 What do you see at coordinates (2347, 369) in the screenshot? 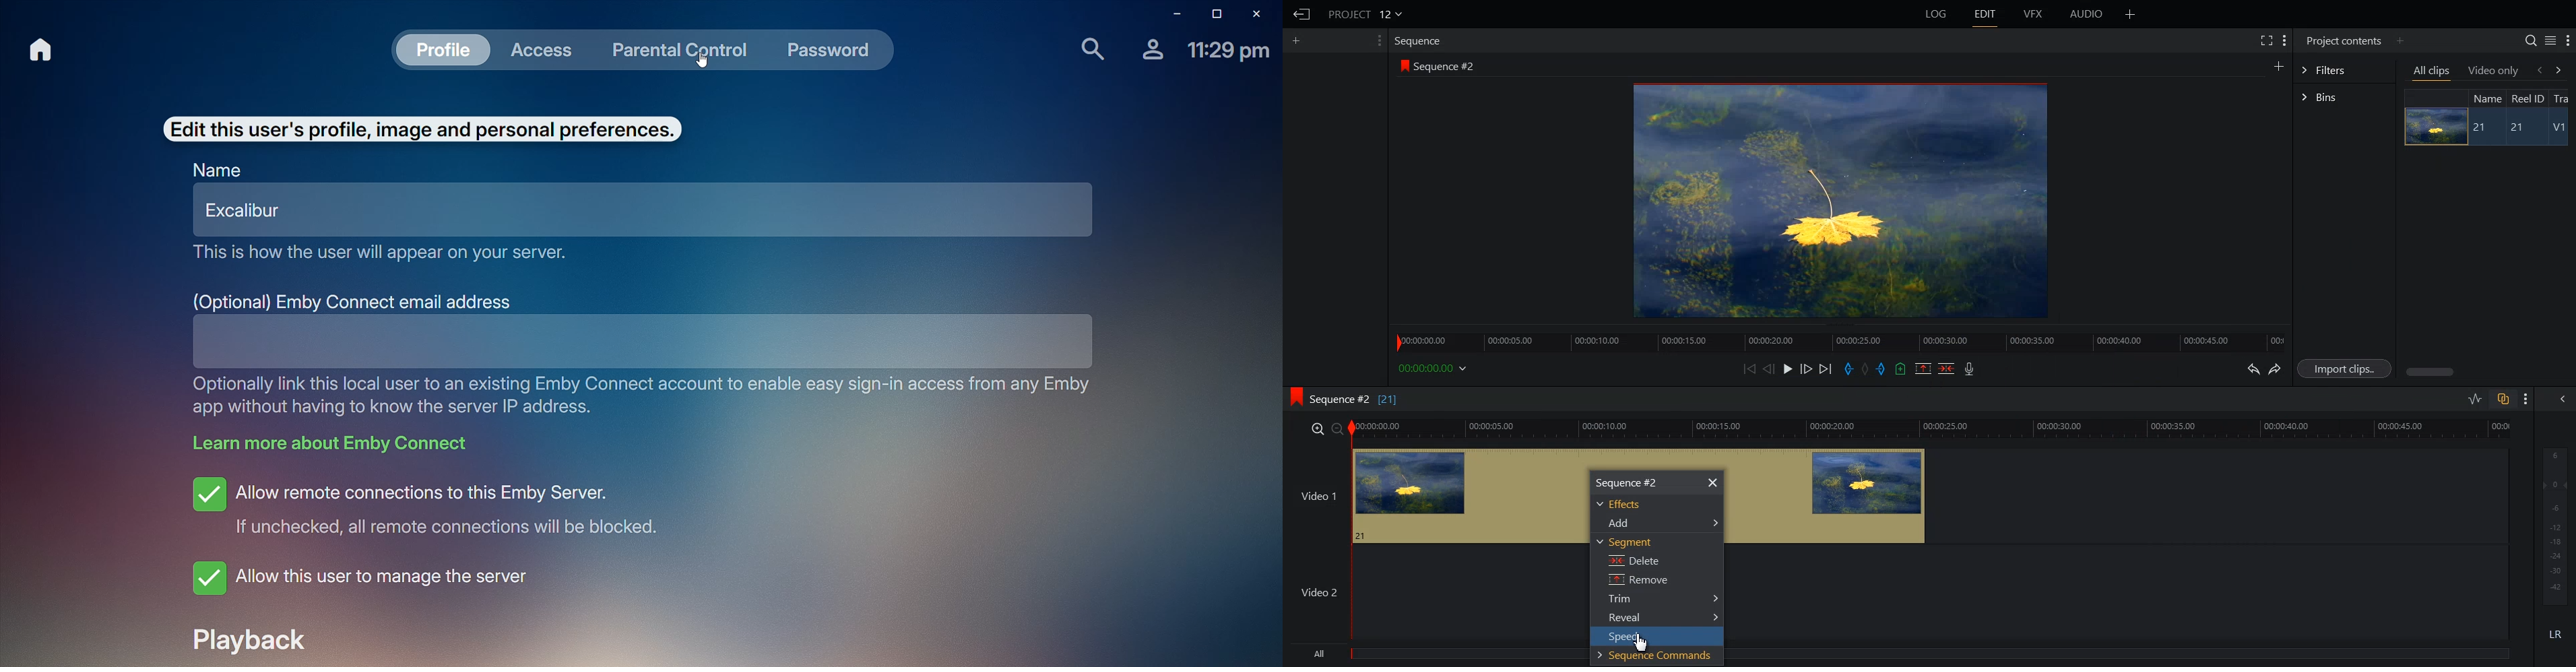
I see `Import clips` at bounding box center [2347, 369].